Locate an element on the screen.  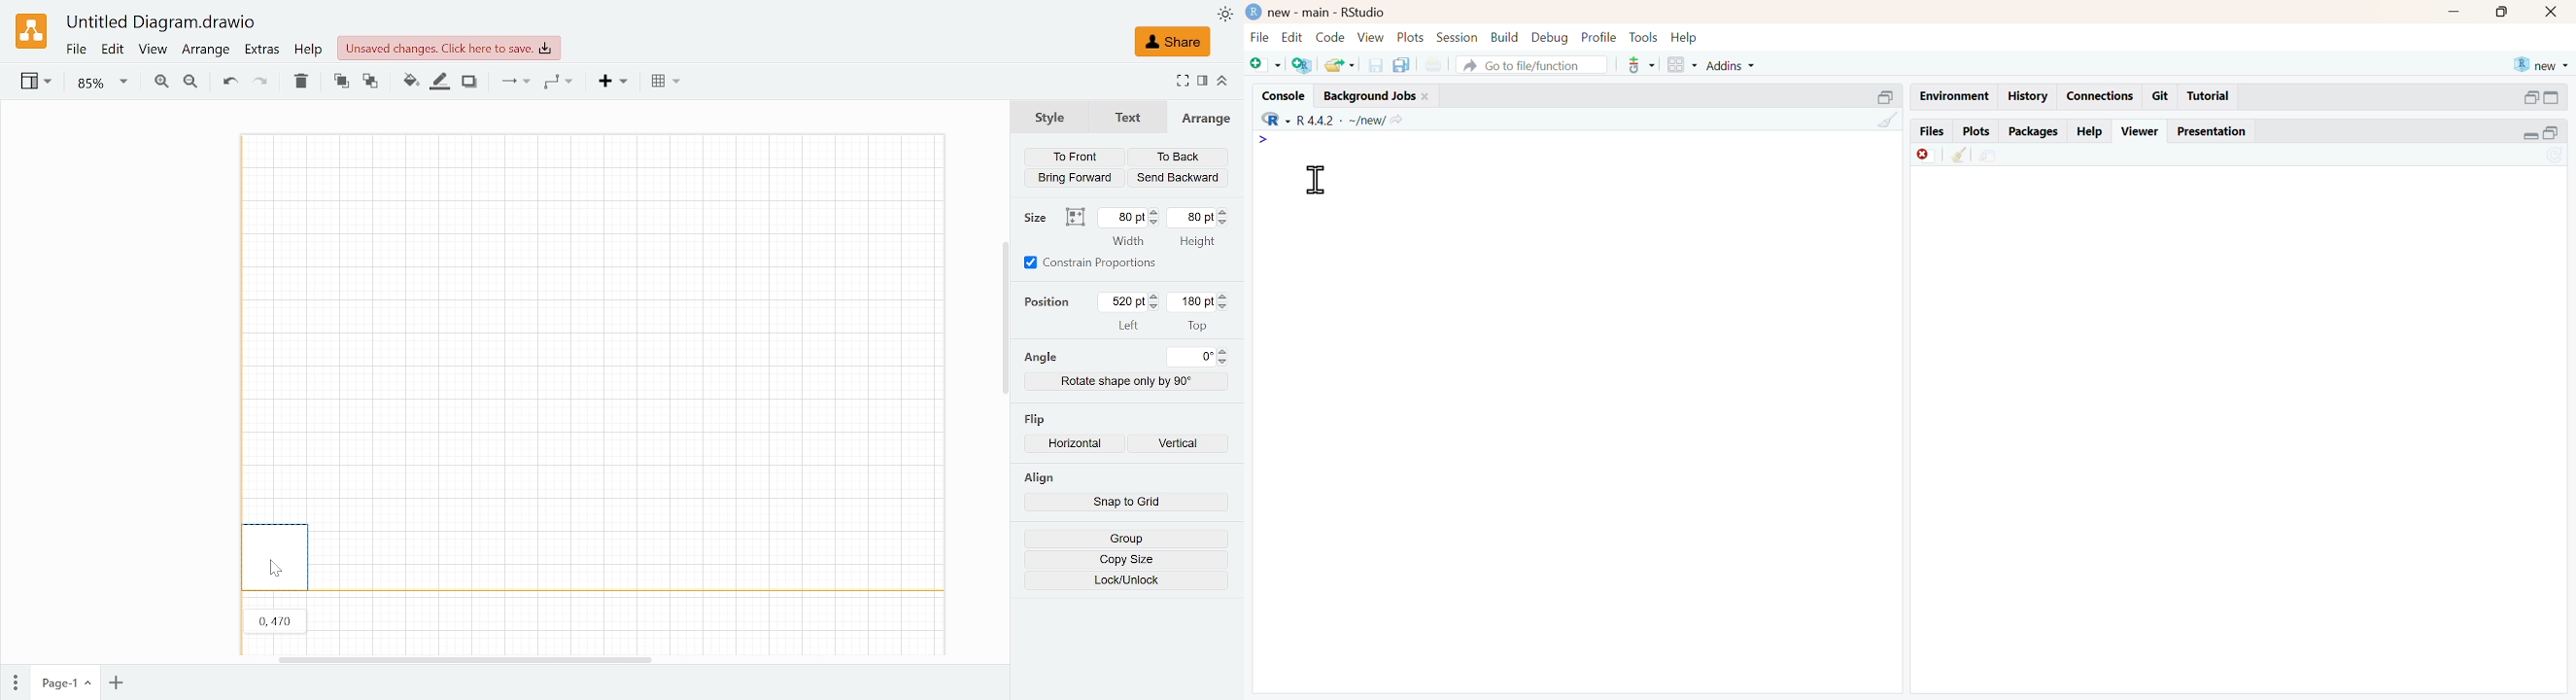
tutorial is located at coordinates (2209, 98).